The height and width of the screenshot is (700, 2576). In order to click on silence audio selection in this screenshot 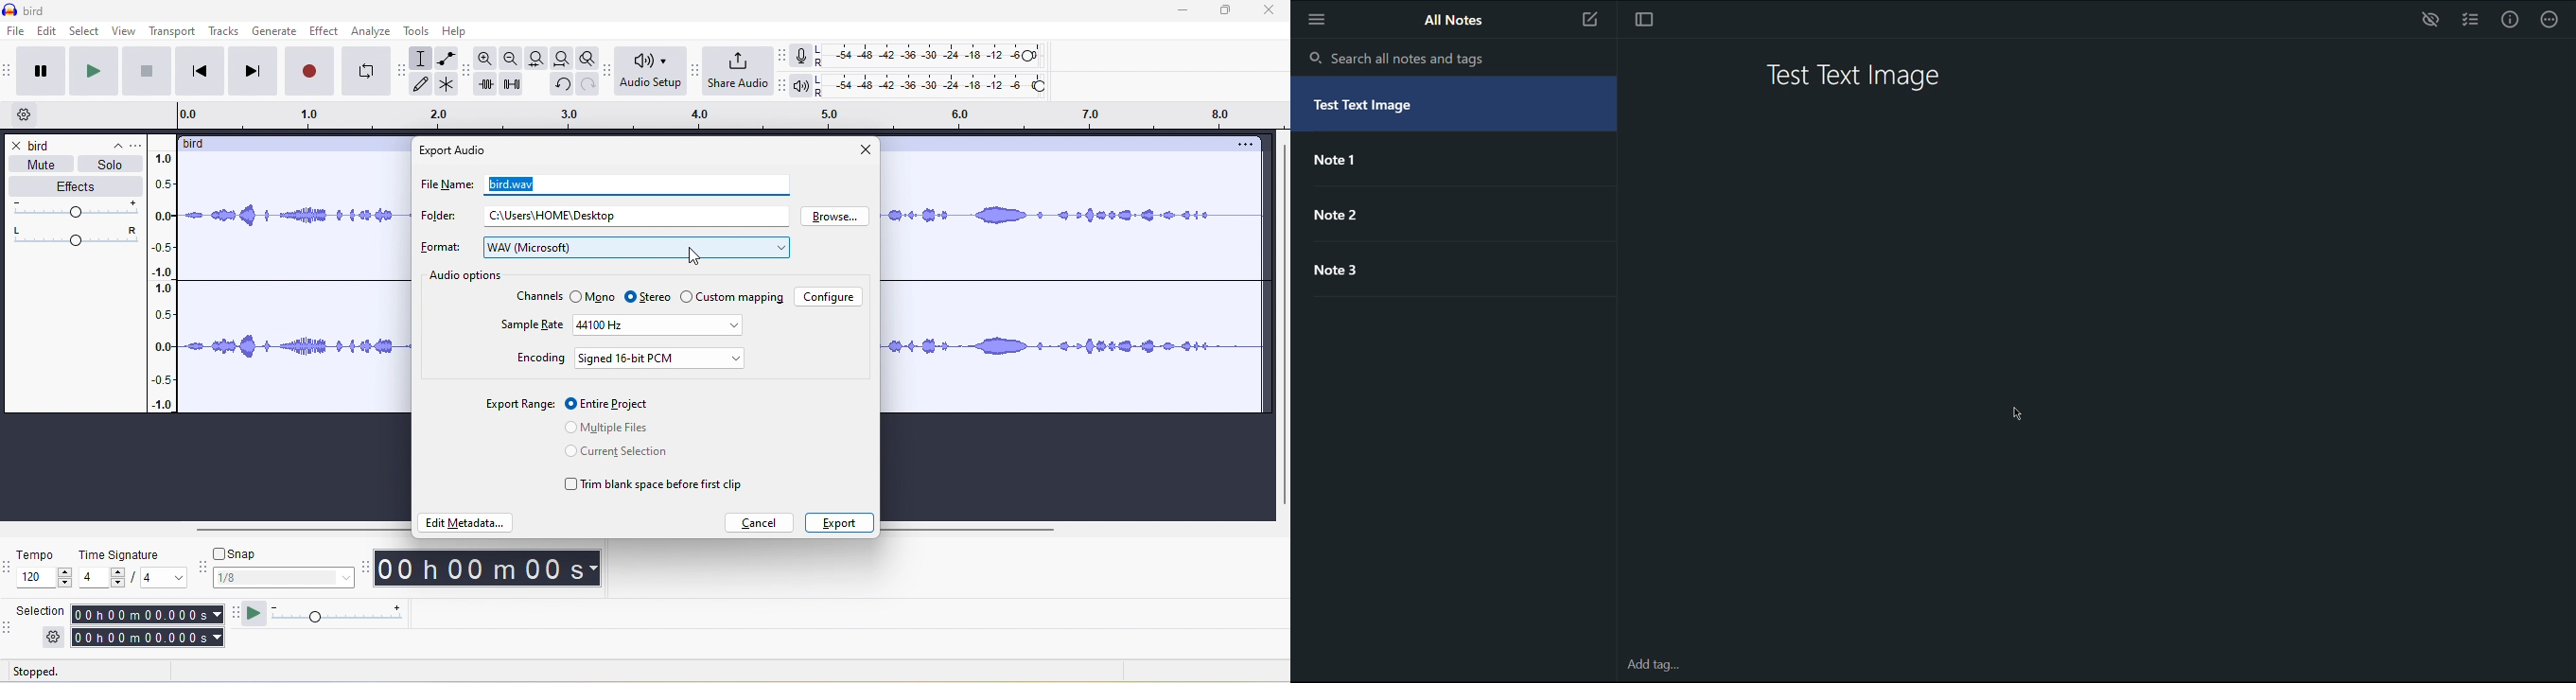, I will do `click(517, 88)`.